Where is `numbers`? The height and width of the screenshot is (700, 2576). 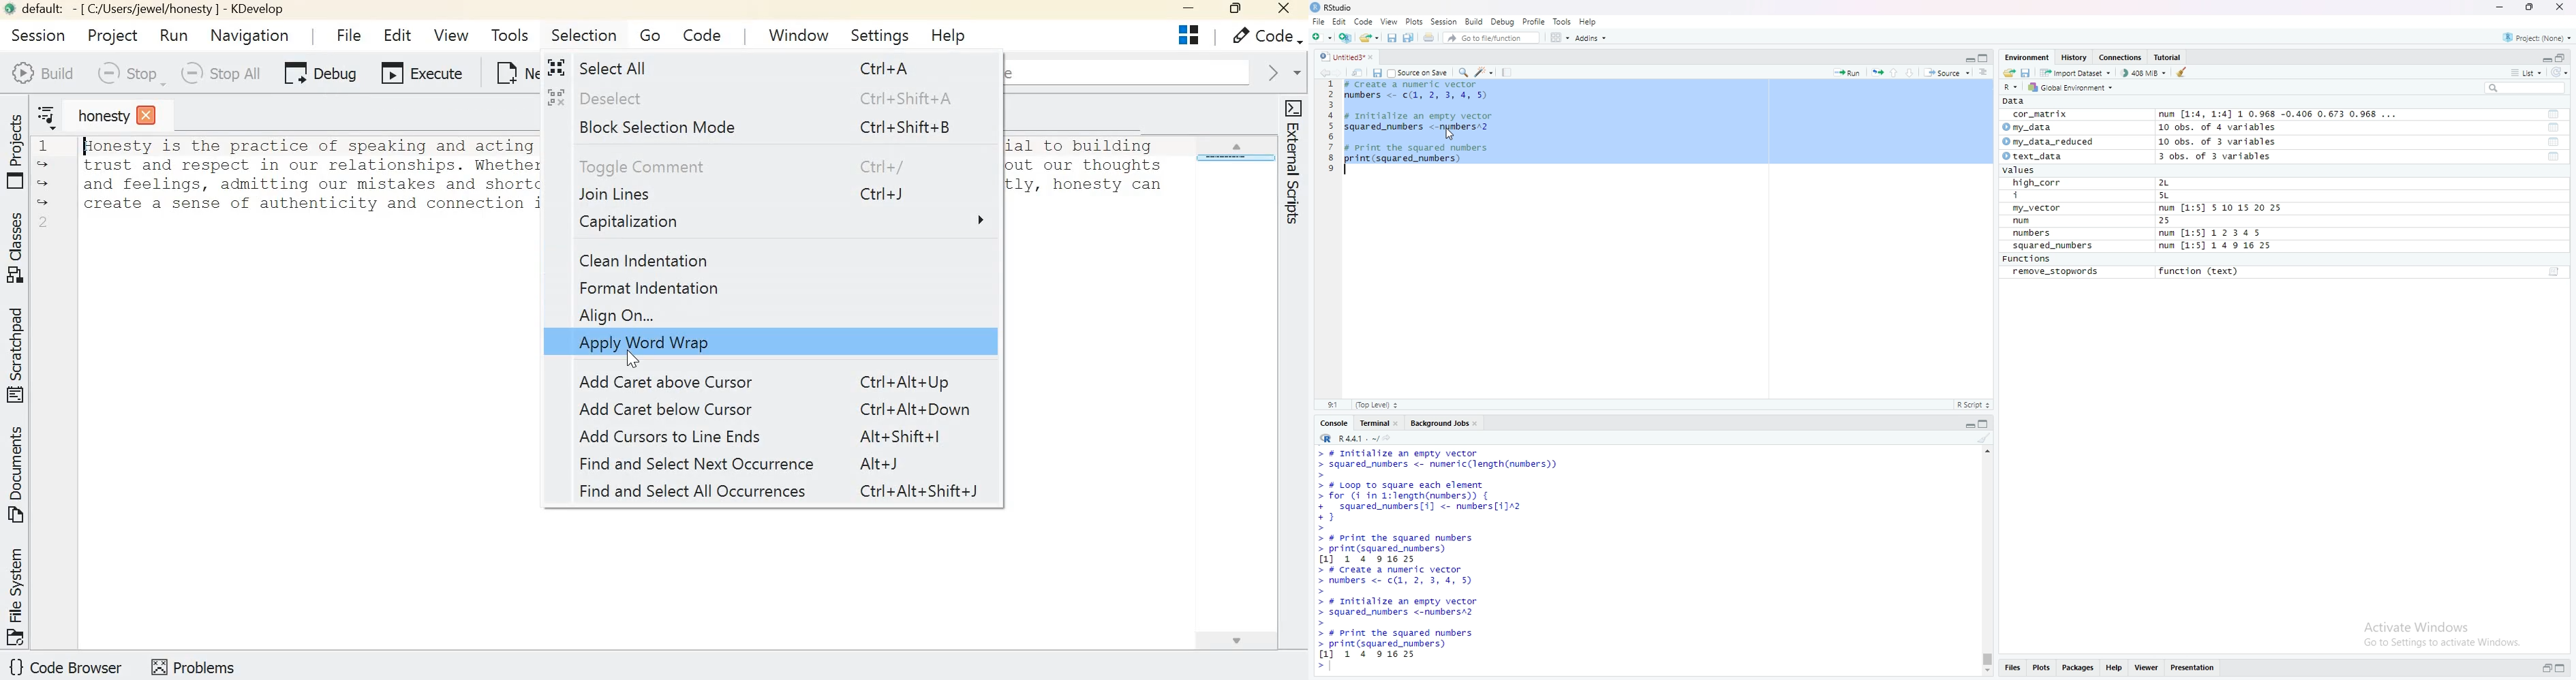 numbers is located at coordinates (2035, 234).